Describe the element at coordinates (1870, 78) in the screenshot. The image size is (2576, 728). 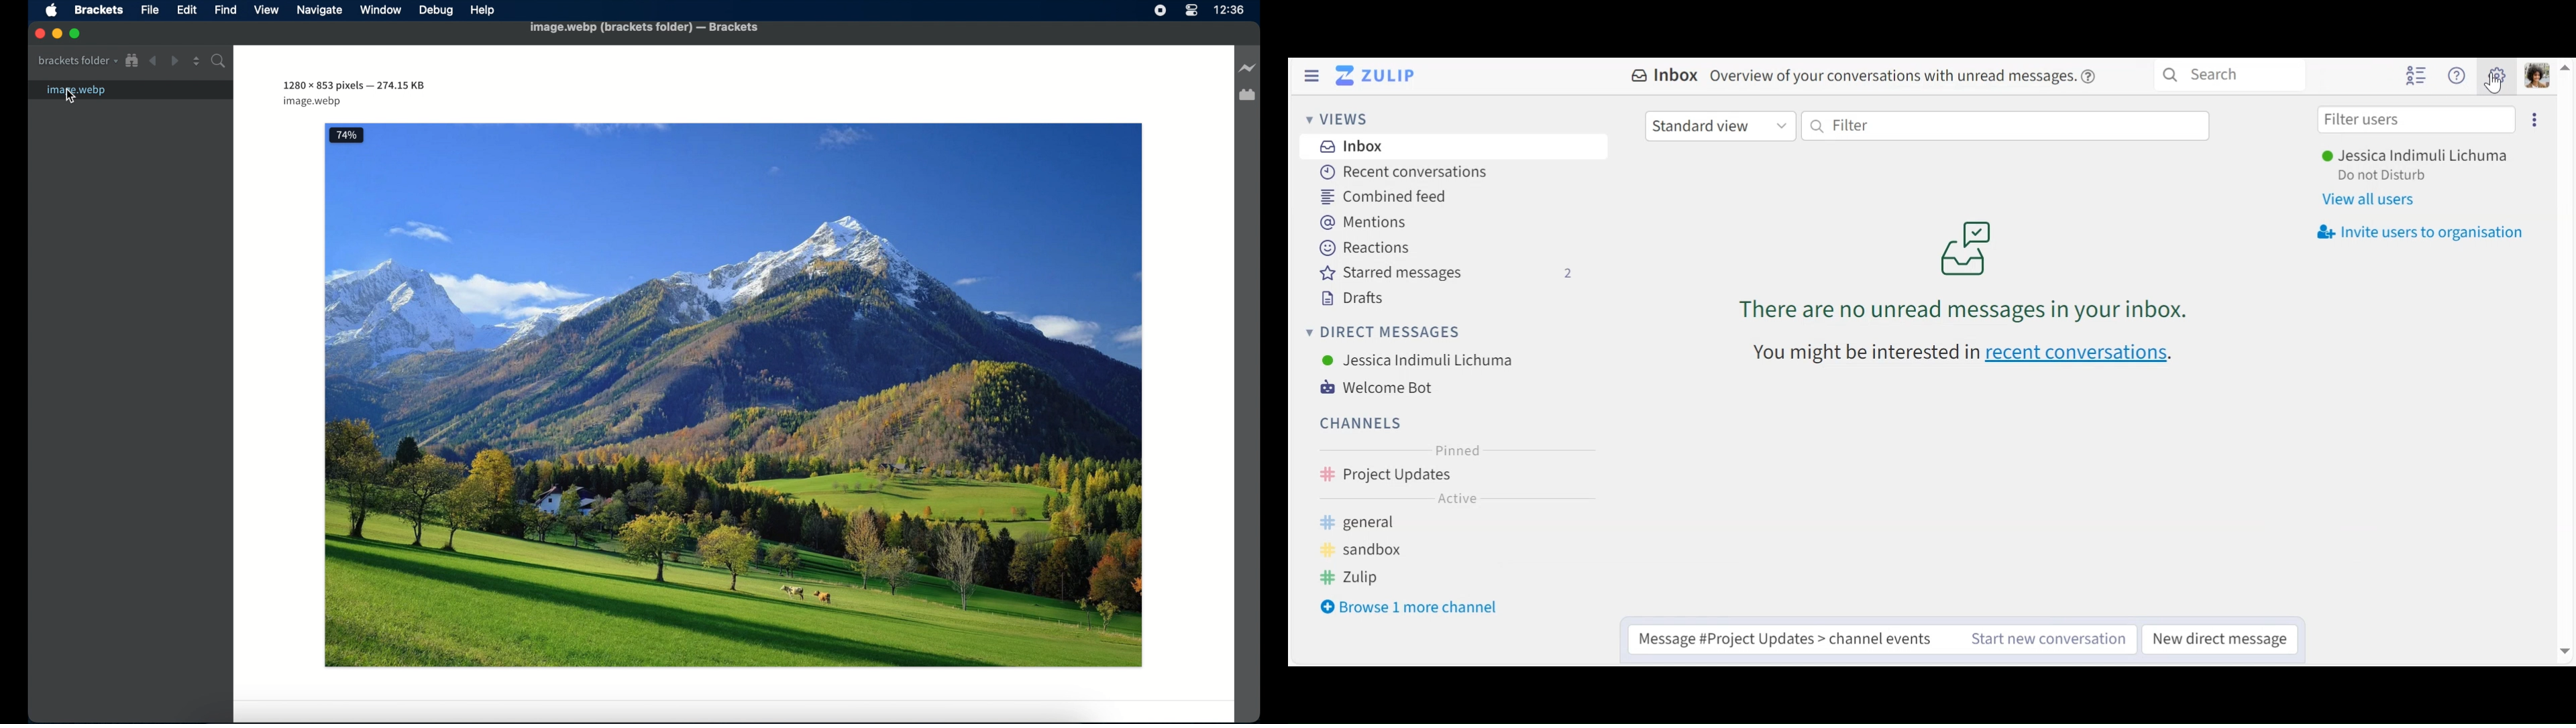
I see `Inbox ` at that location.